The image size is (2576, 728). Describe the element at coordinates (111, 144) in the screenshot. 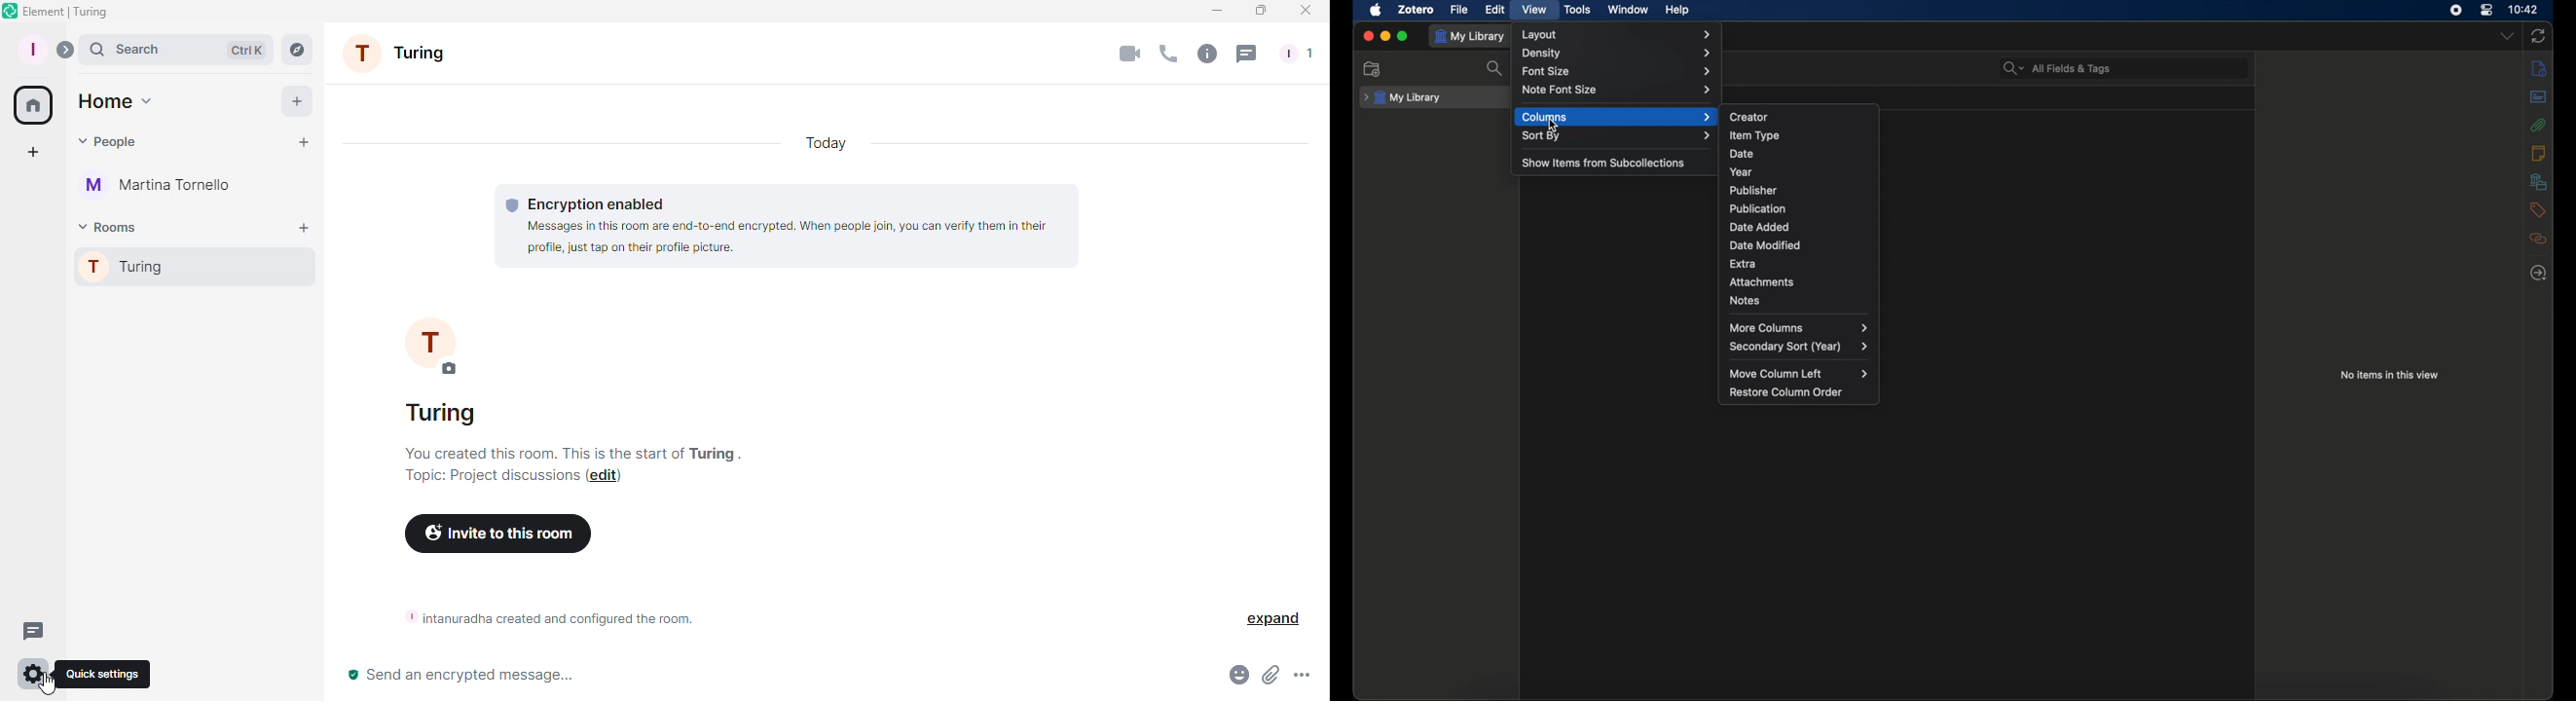

I see `People` at that location.